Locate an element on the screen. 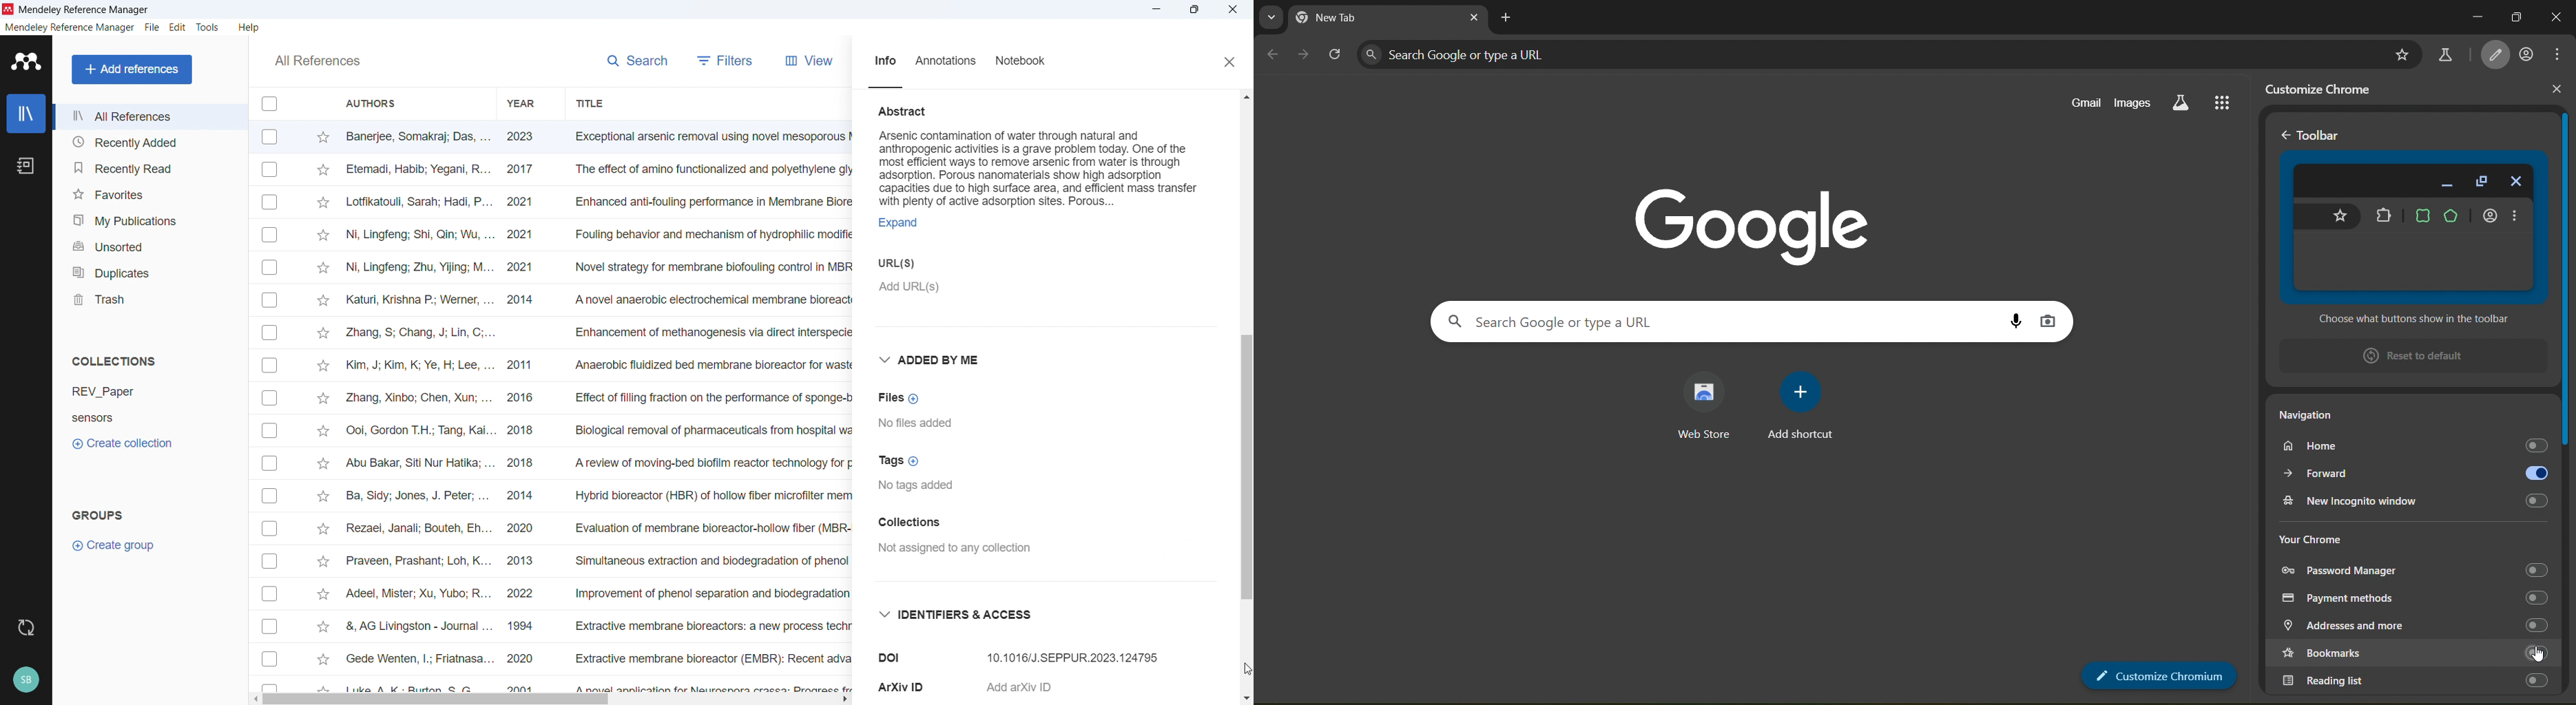  profile is located at coordinates (25, 681).